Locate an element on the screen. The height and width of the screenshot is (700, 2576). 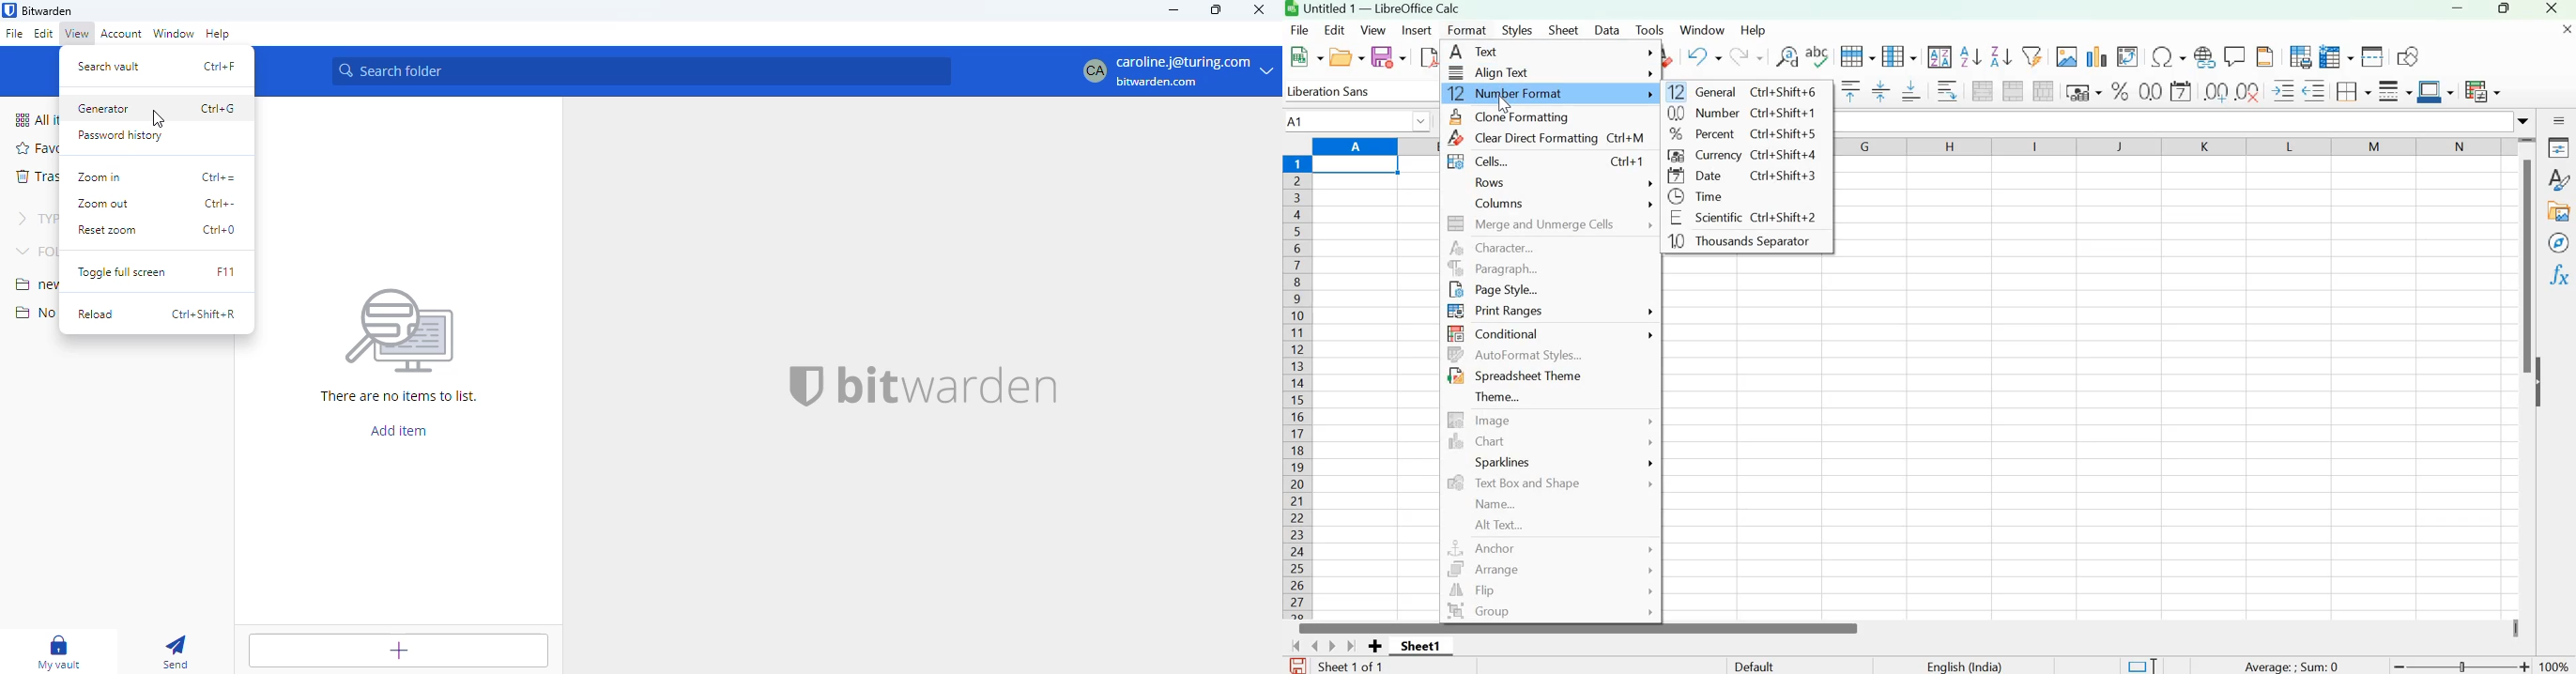
Clone formatting is located at coordinates (1514, 116).